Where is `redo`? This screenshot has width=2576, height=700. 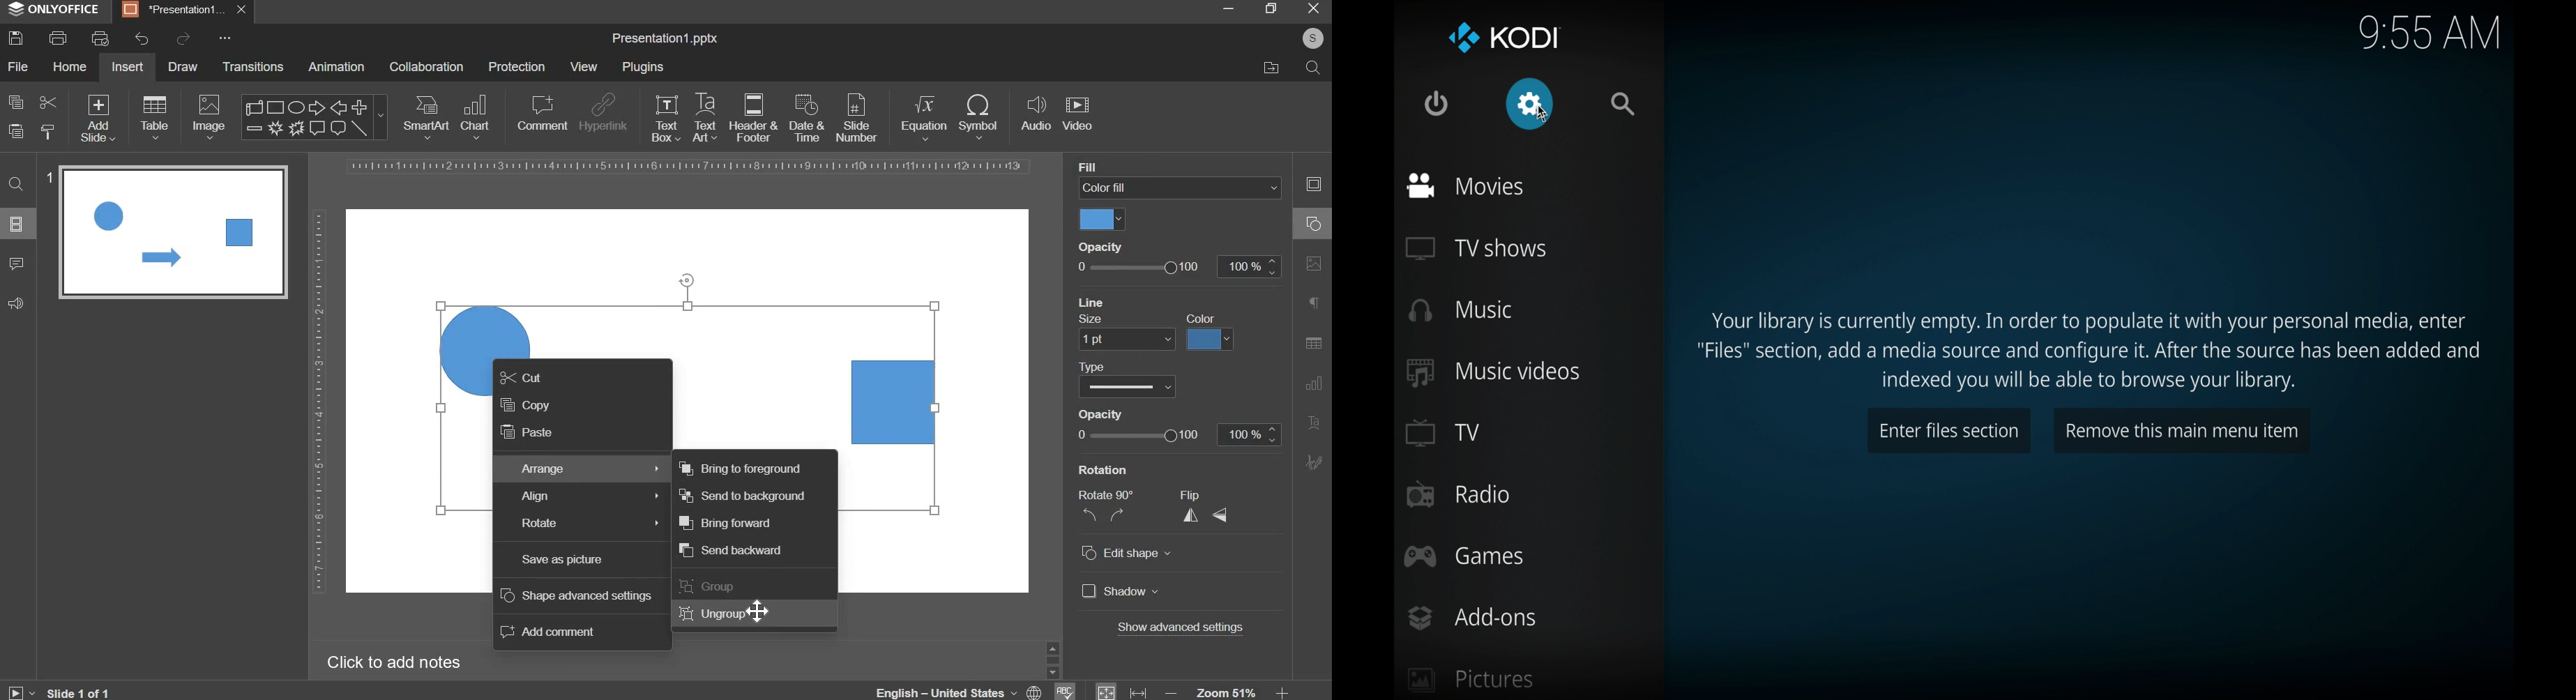
redo is located at coordinates (181, 38).